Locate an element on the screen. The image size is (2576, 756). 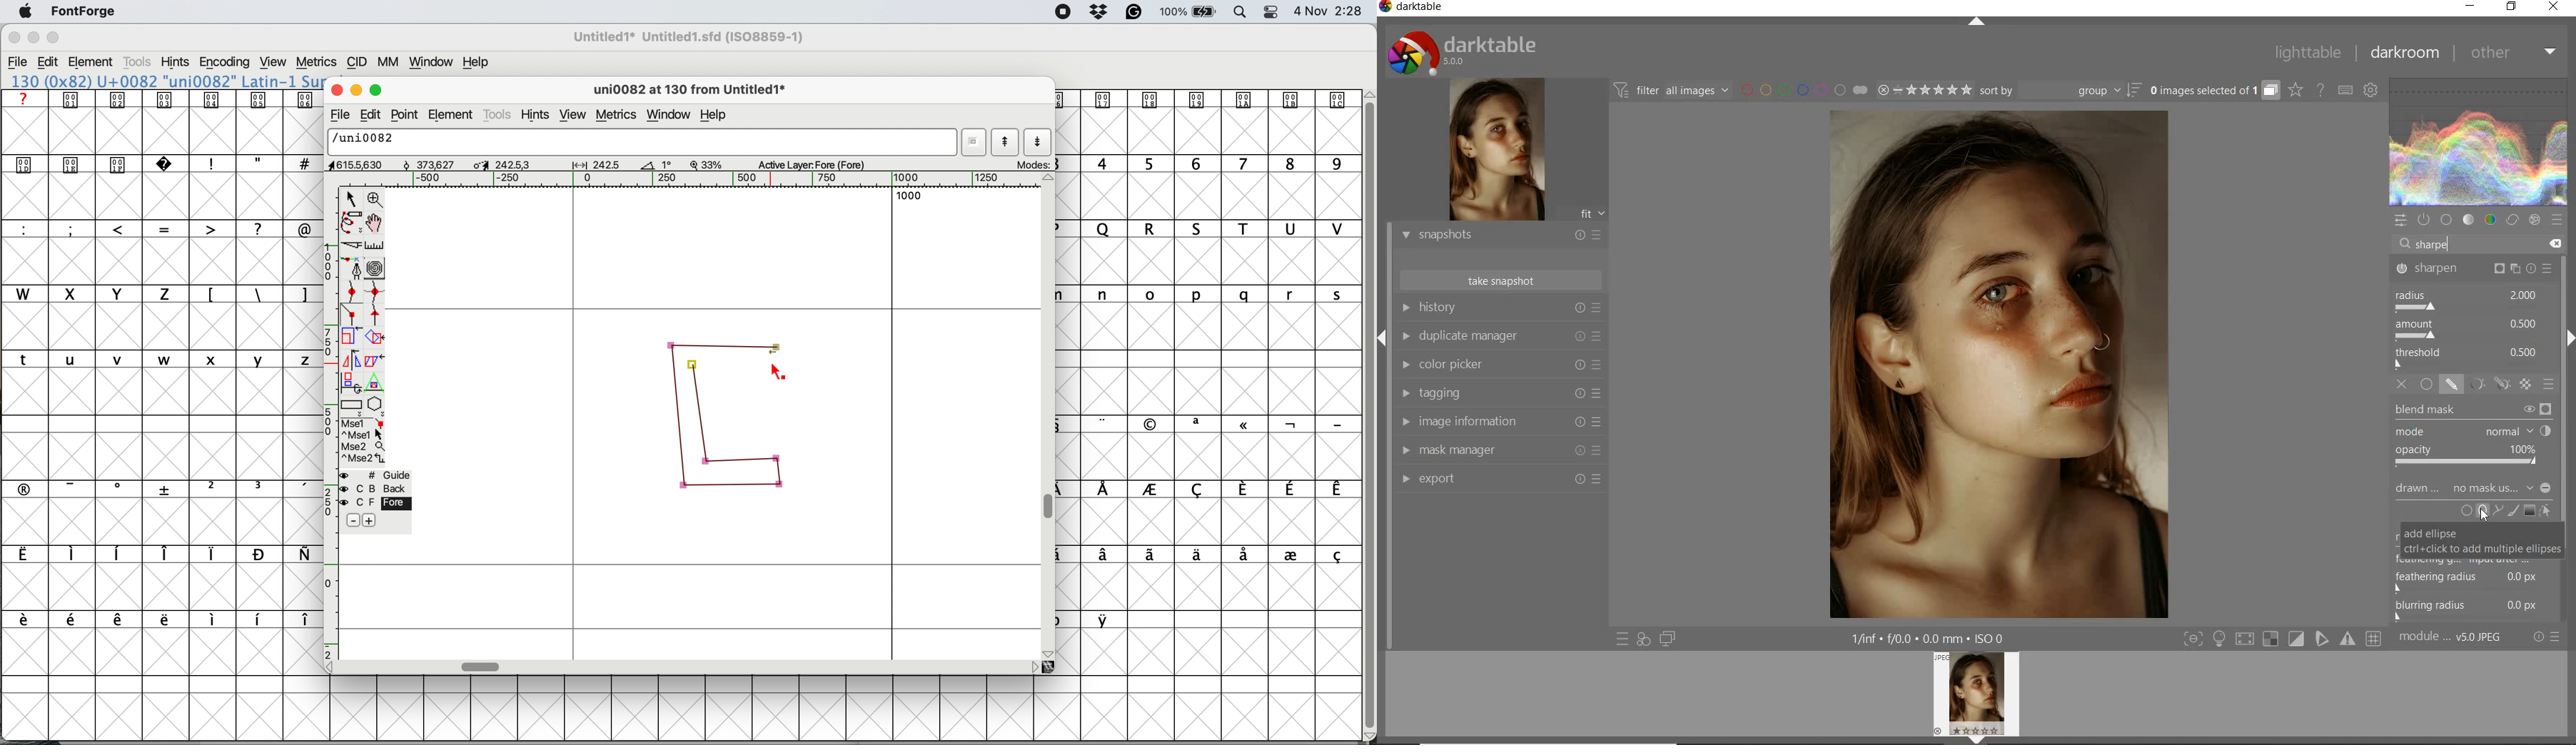
OPACITY is located at coordinates (2469, 457).